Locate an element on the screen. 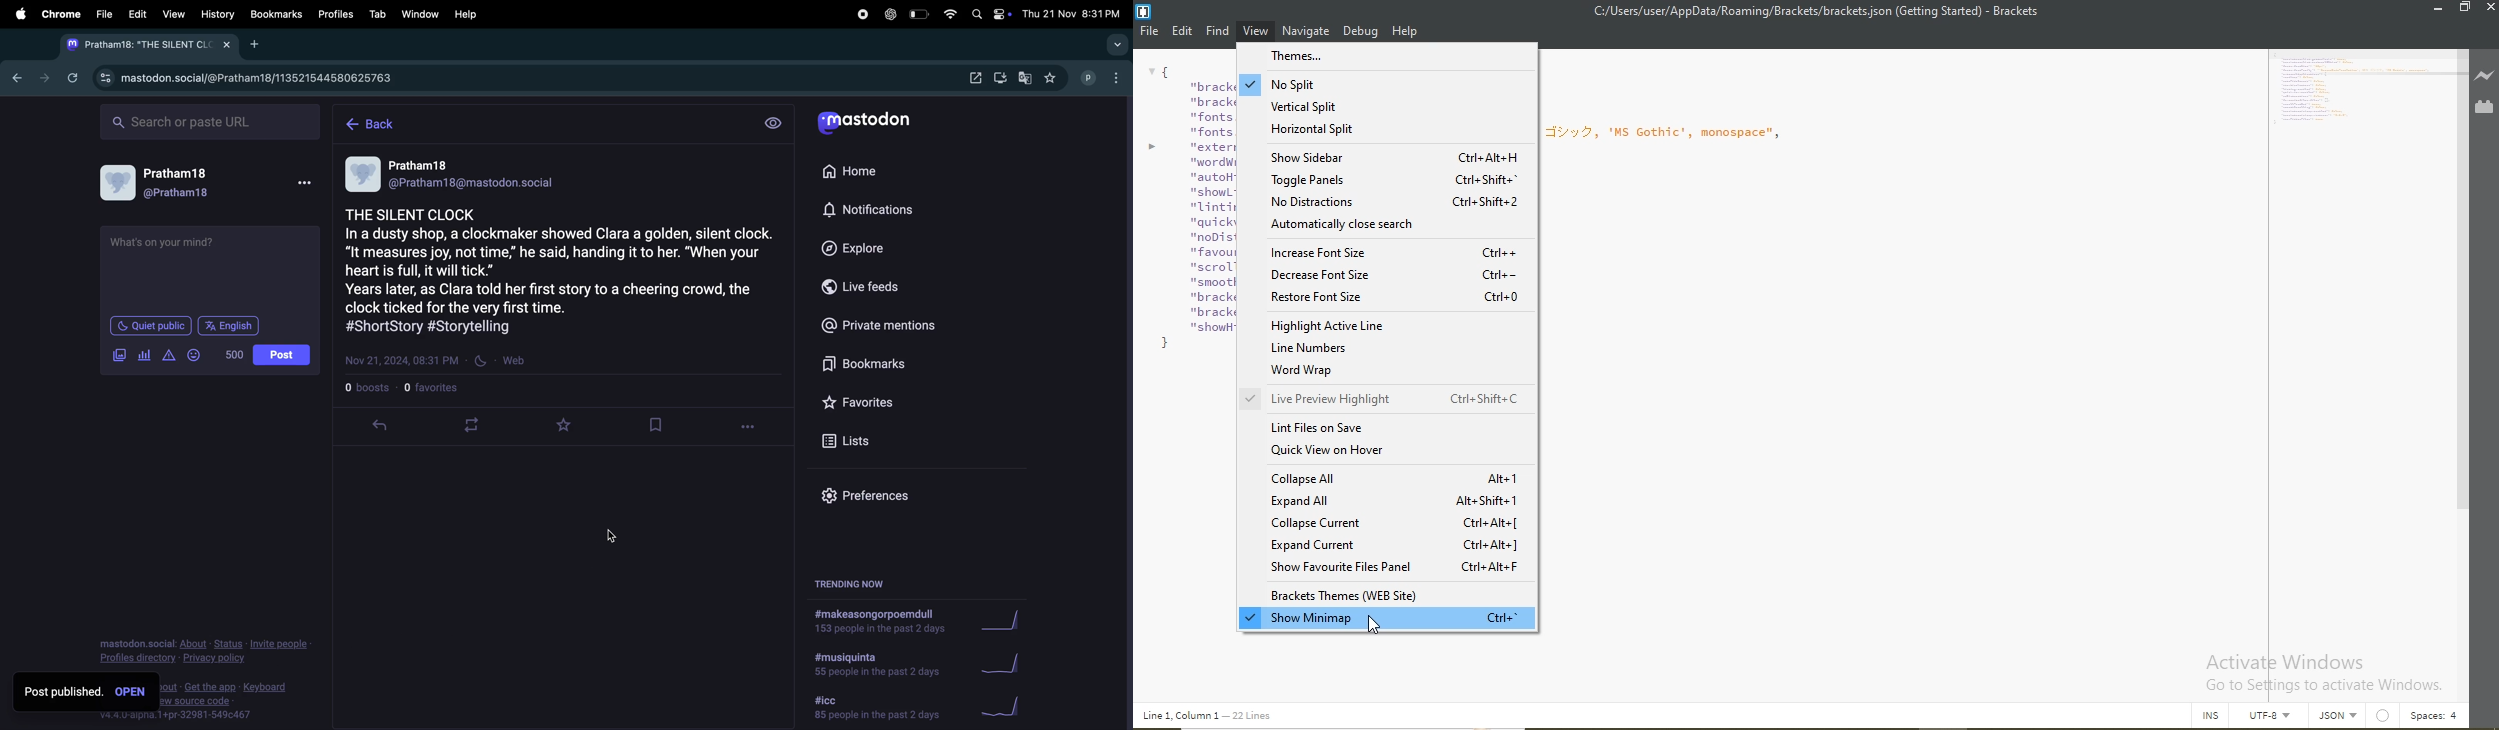 The height and width of the screenshot is (756, 2520). automatically close search is located at coordinates (1382, 226).